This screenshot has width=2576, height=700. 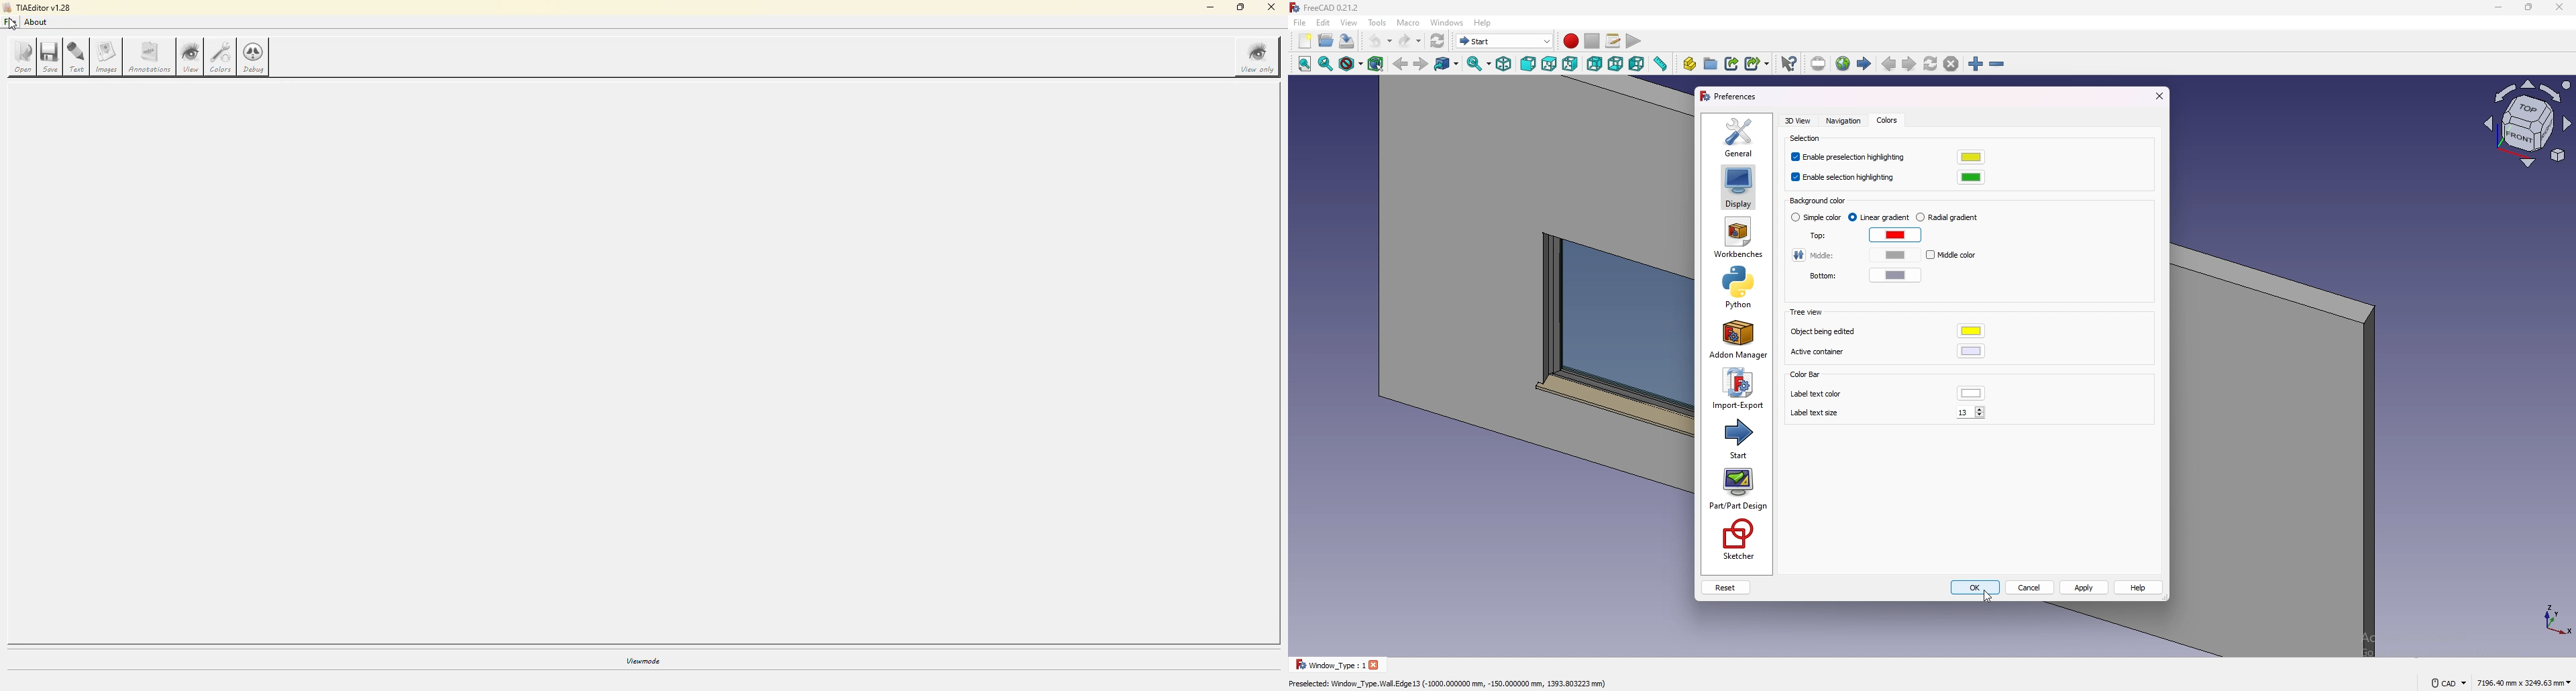 What do you see at coordinates (2139, 588) in the screenshot?
I see `help` at bounding box center [2139, 588].